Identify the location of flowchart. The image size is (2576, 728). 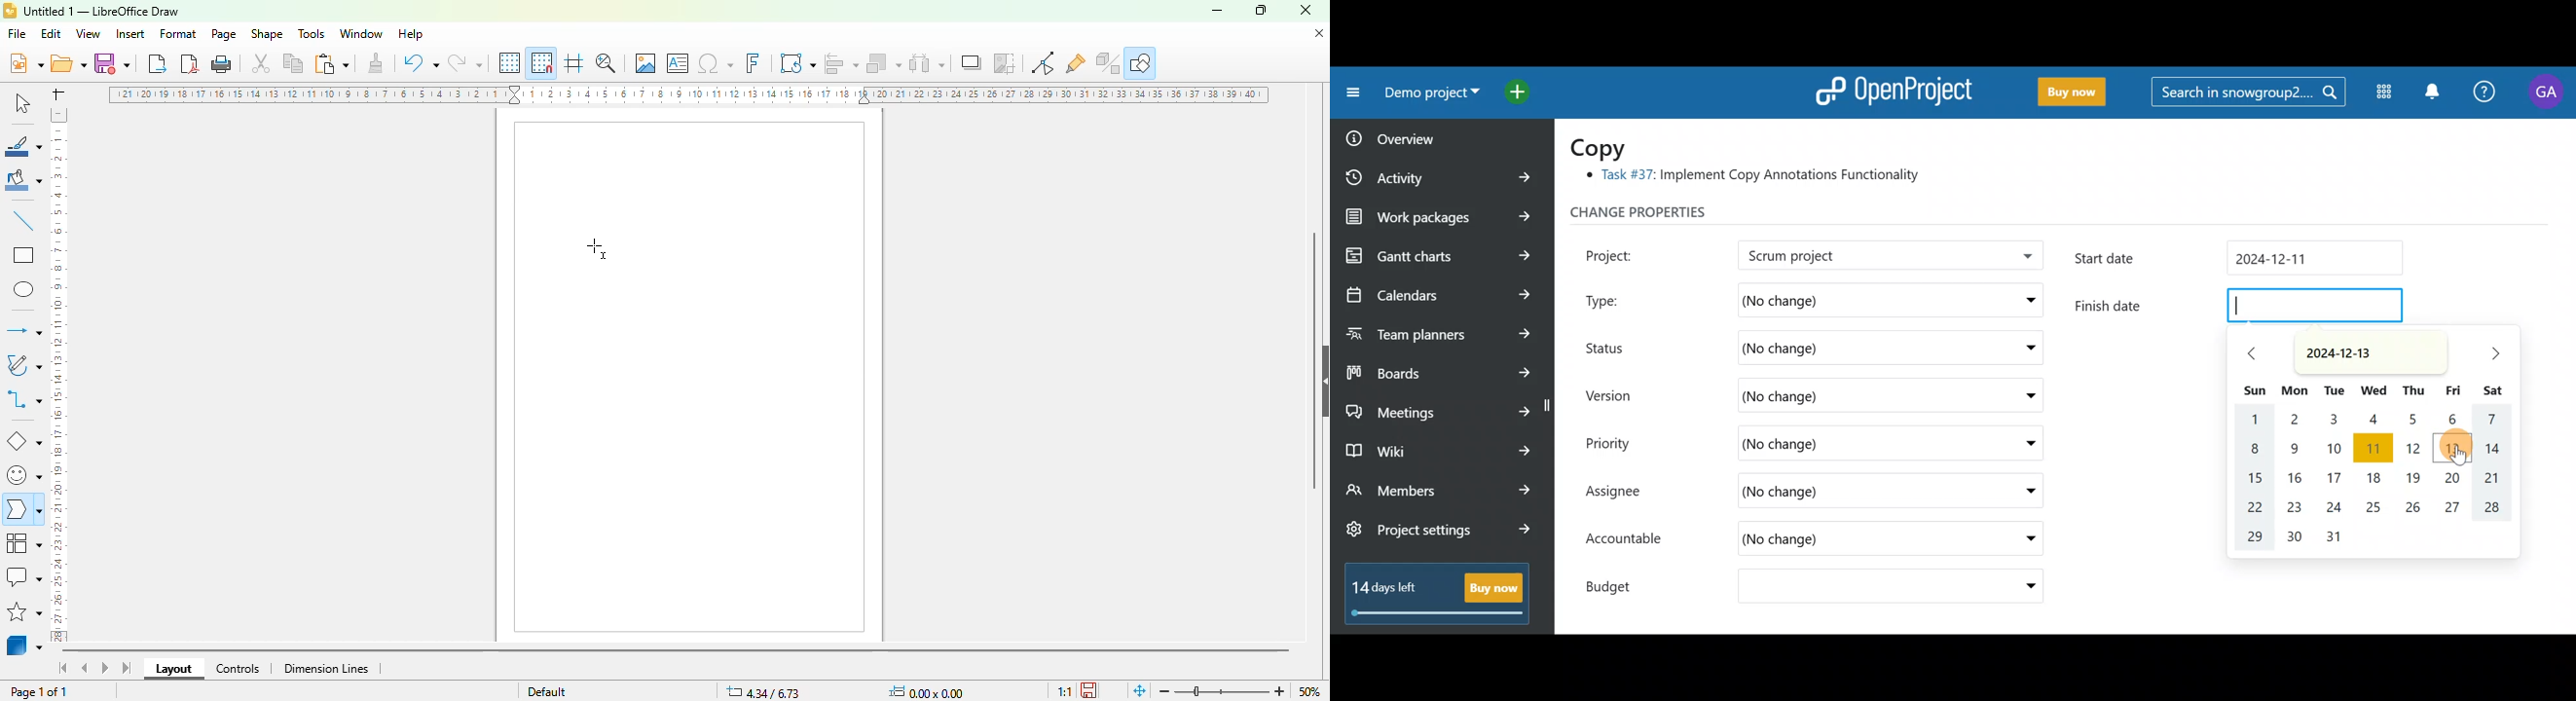
(24, 543).